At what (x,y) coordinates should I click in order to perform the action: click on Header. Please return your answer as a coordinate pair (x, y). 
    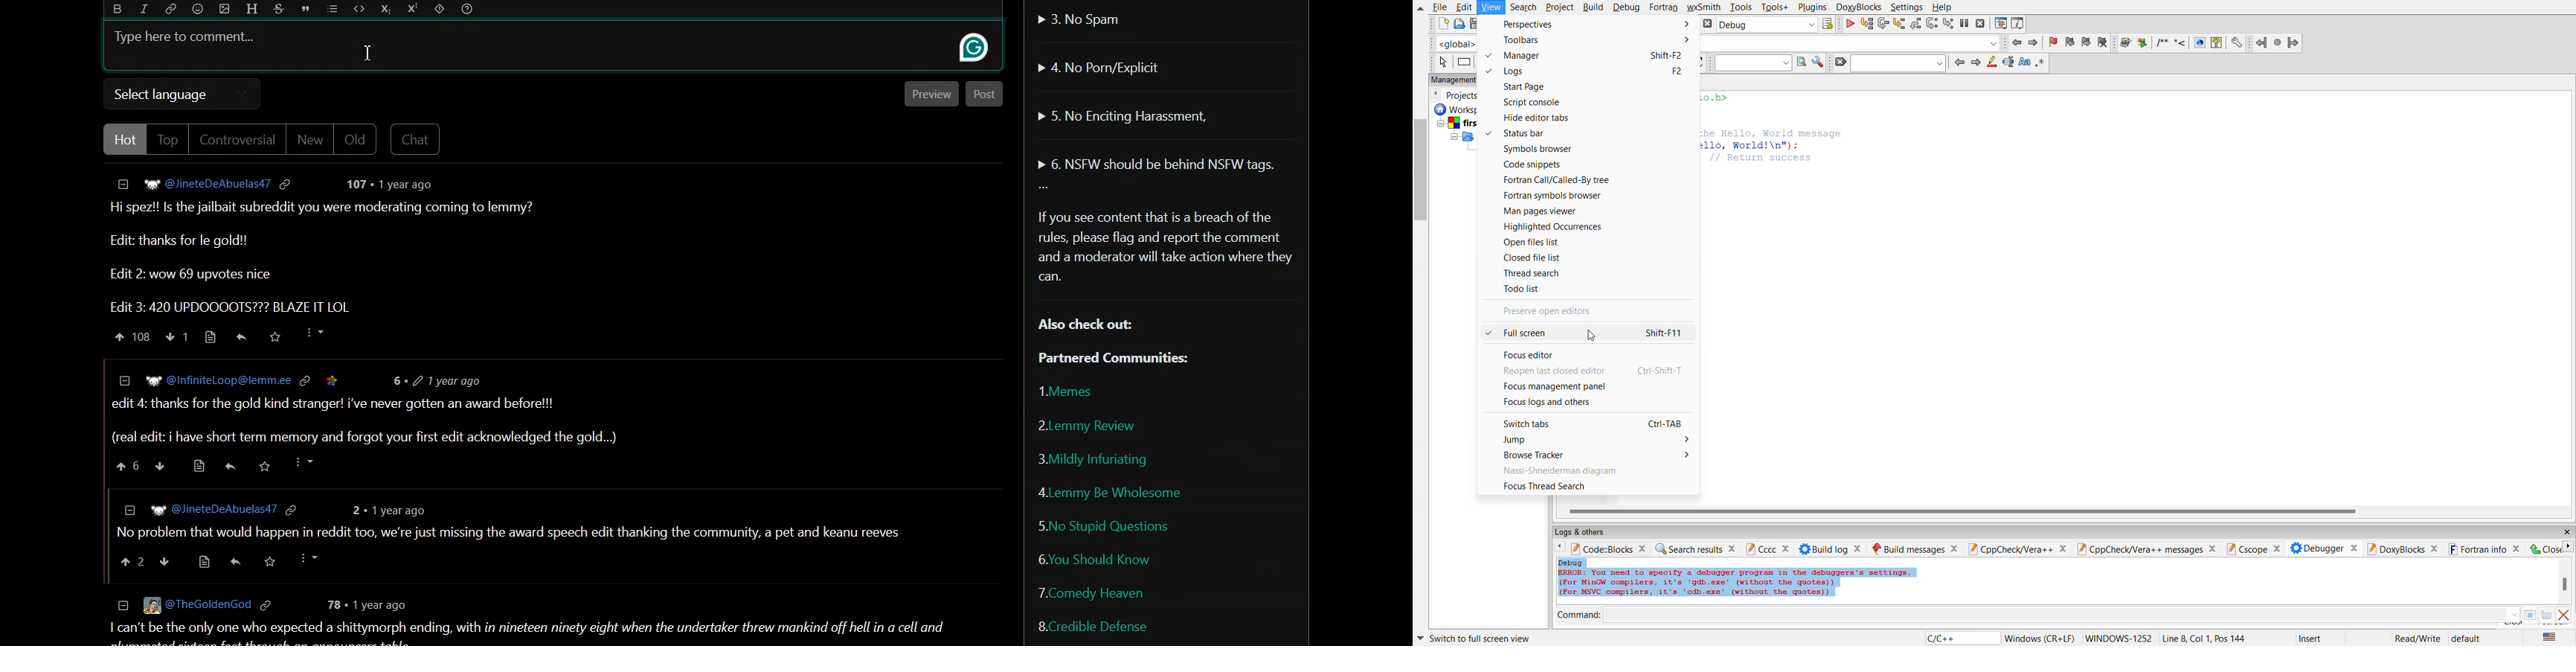
    Looking at the image, I should click on (251, 9).